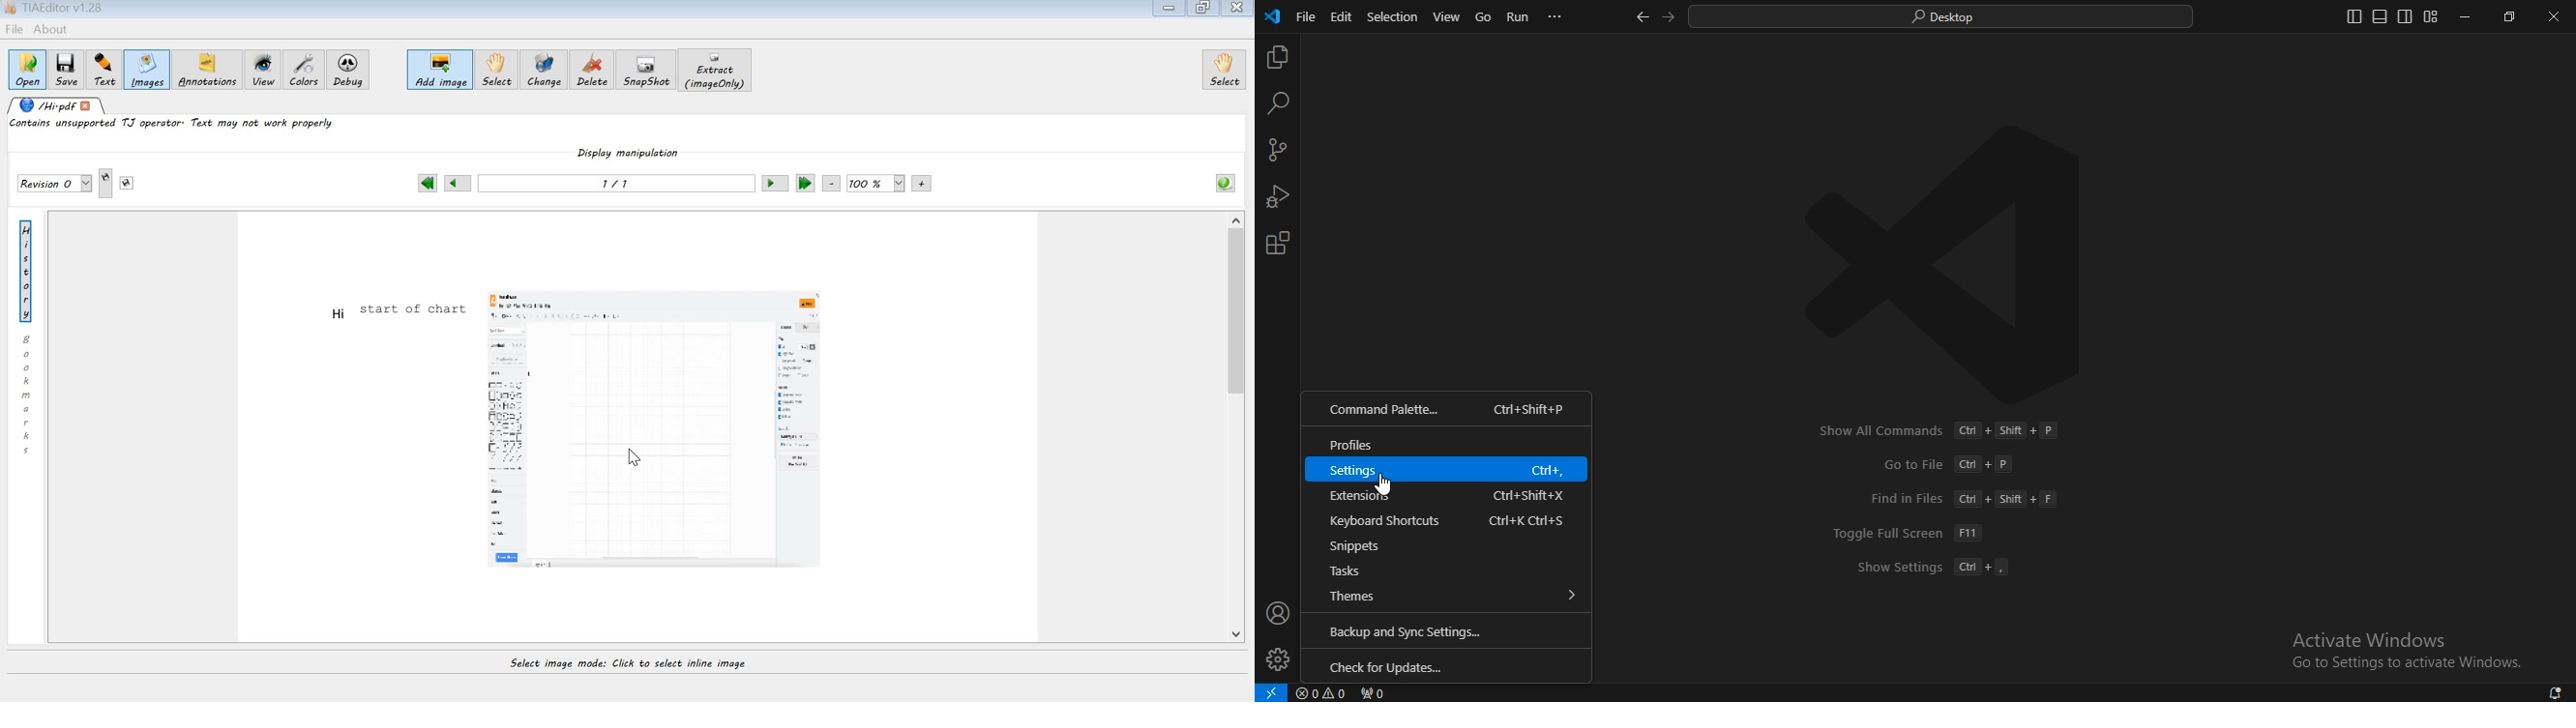 This screenshot has width=2576, height=728. Describe the element at coordinates (1484, 16) in the screenshot. I see `go` at that location.